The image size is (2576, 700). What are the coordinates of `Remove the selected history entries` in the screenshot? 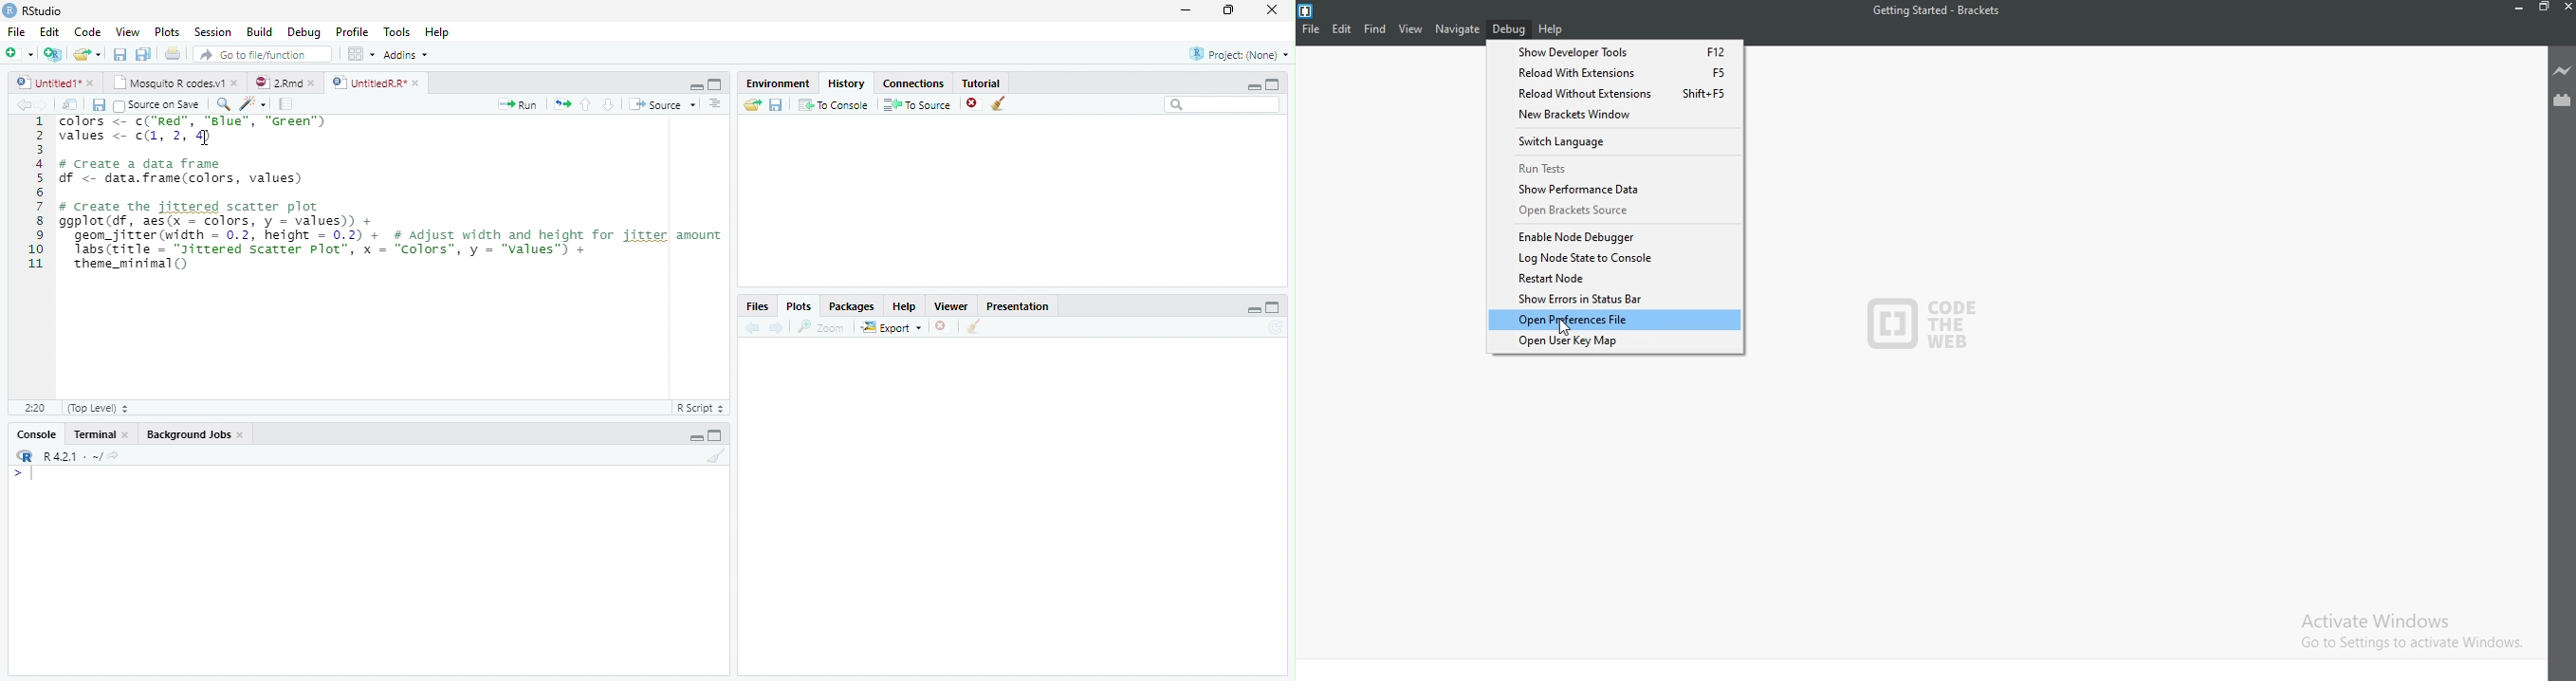 It's located at (974, 104).